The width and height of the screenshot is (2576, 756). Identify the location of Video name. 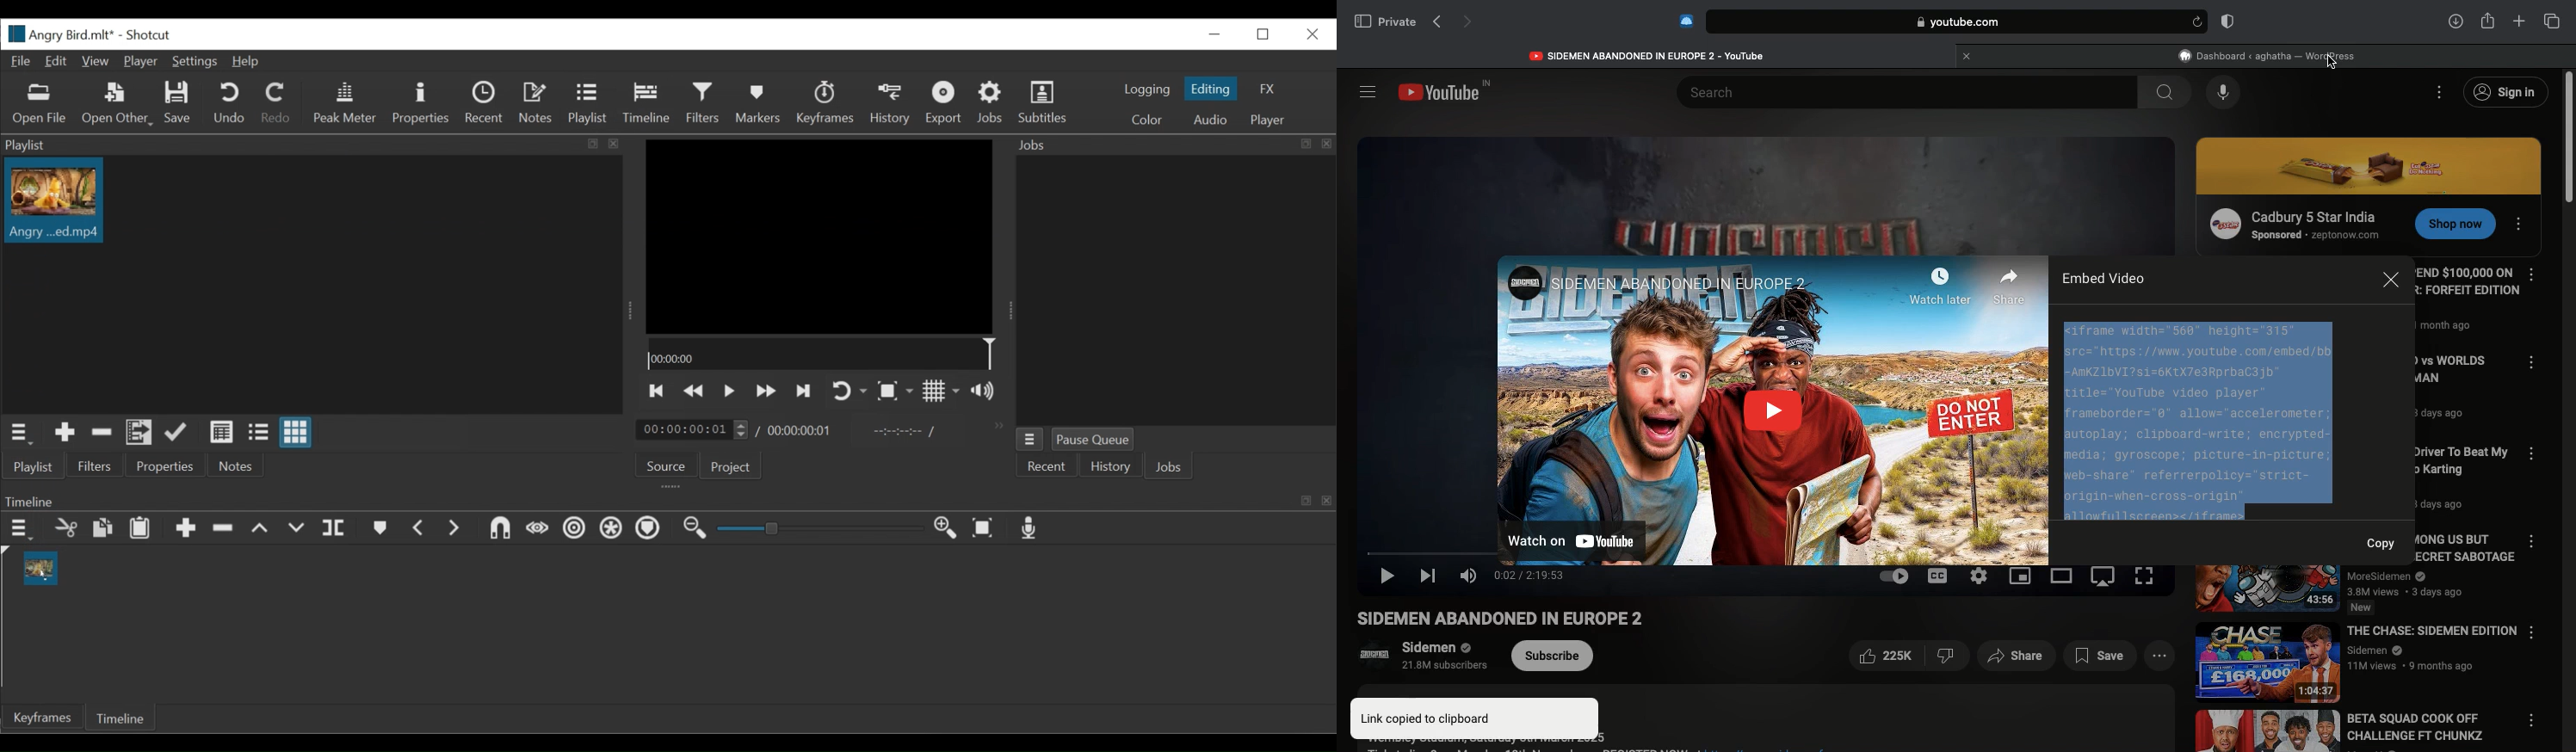
(2467, 305).